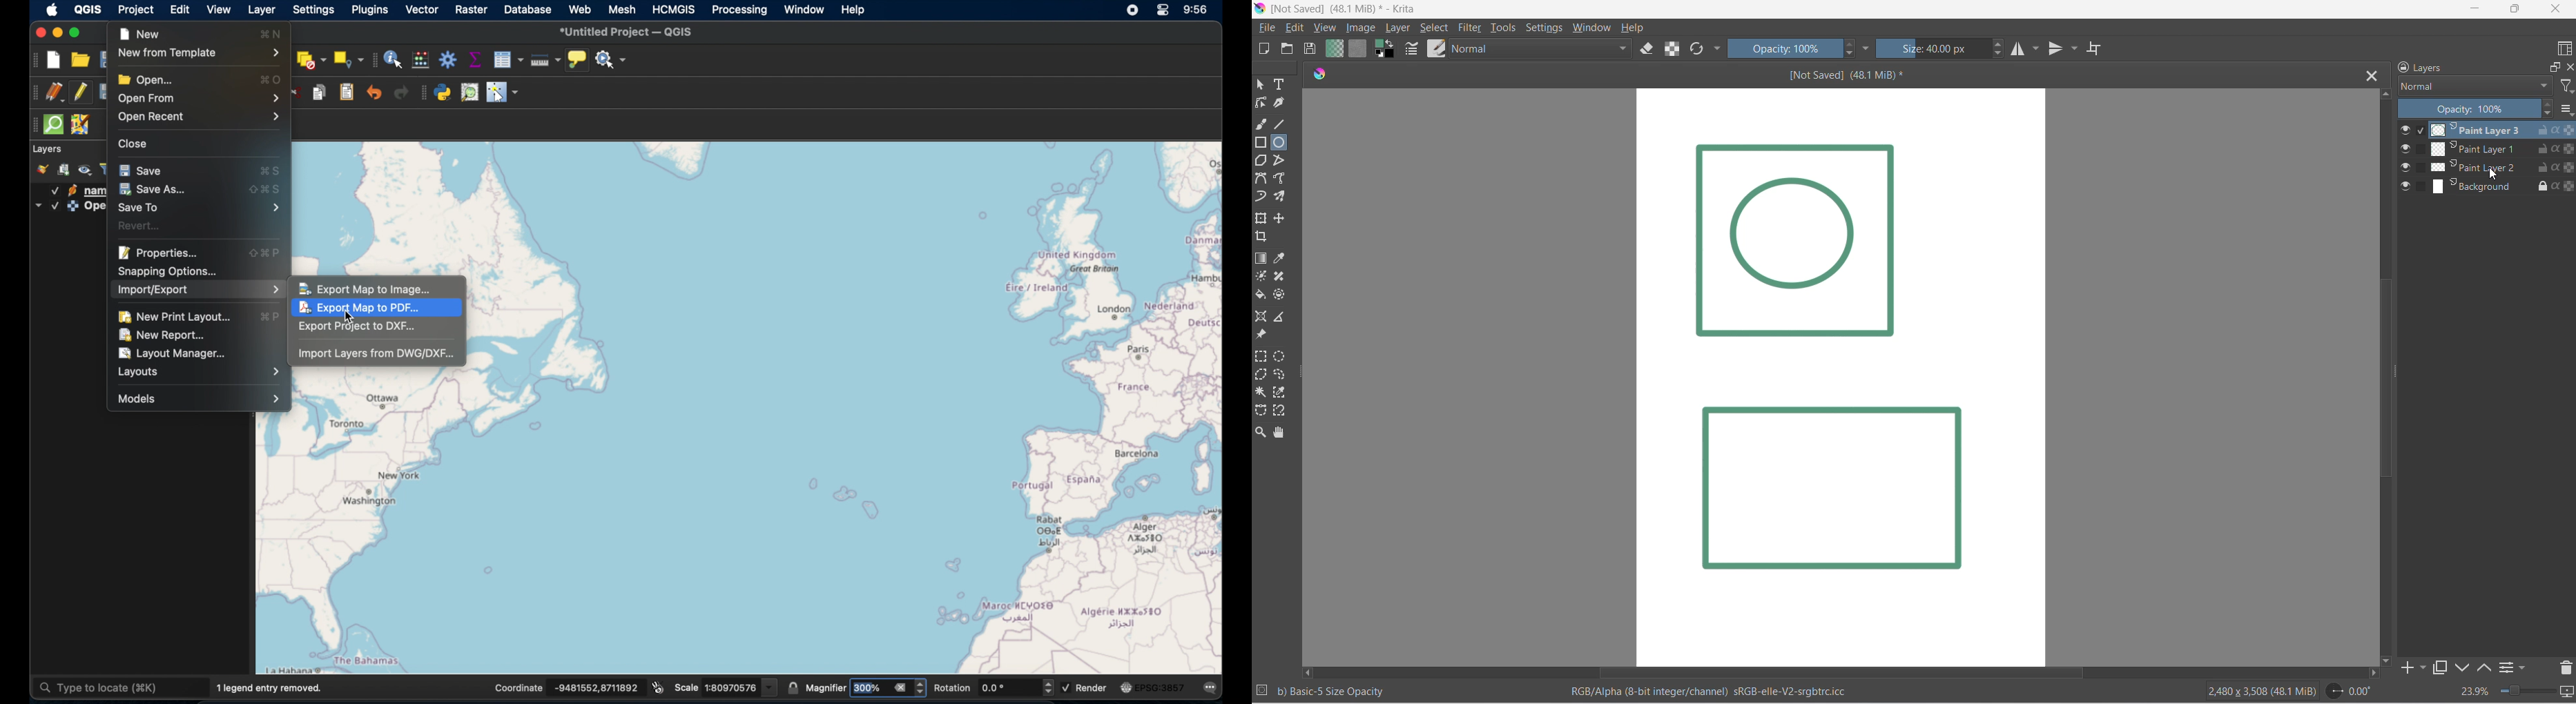 The image size is (2576, 728). Describe the element at coordinates (422, 10) in the screenshot. I see `vector` at that location.